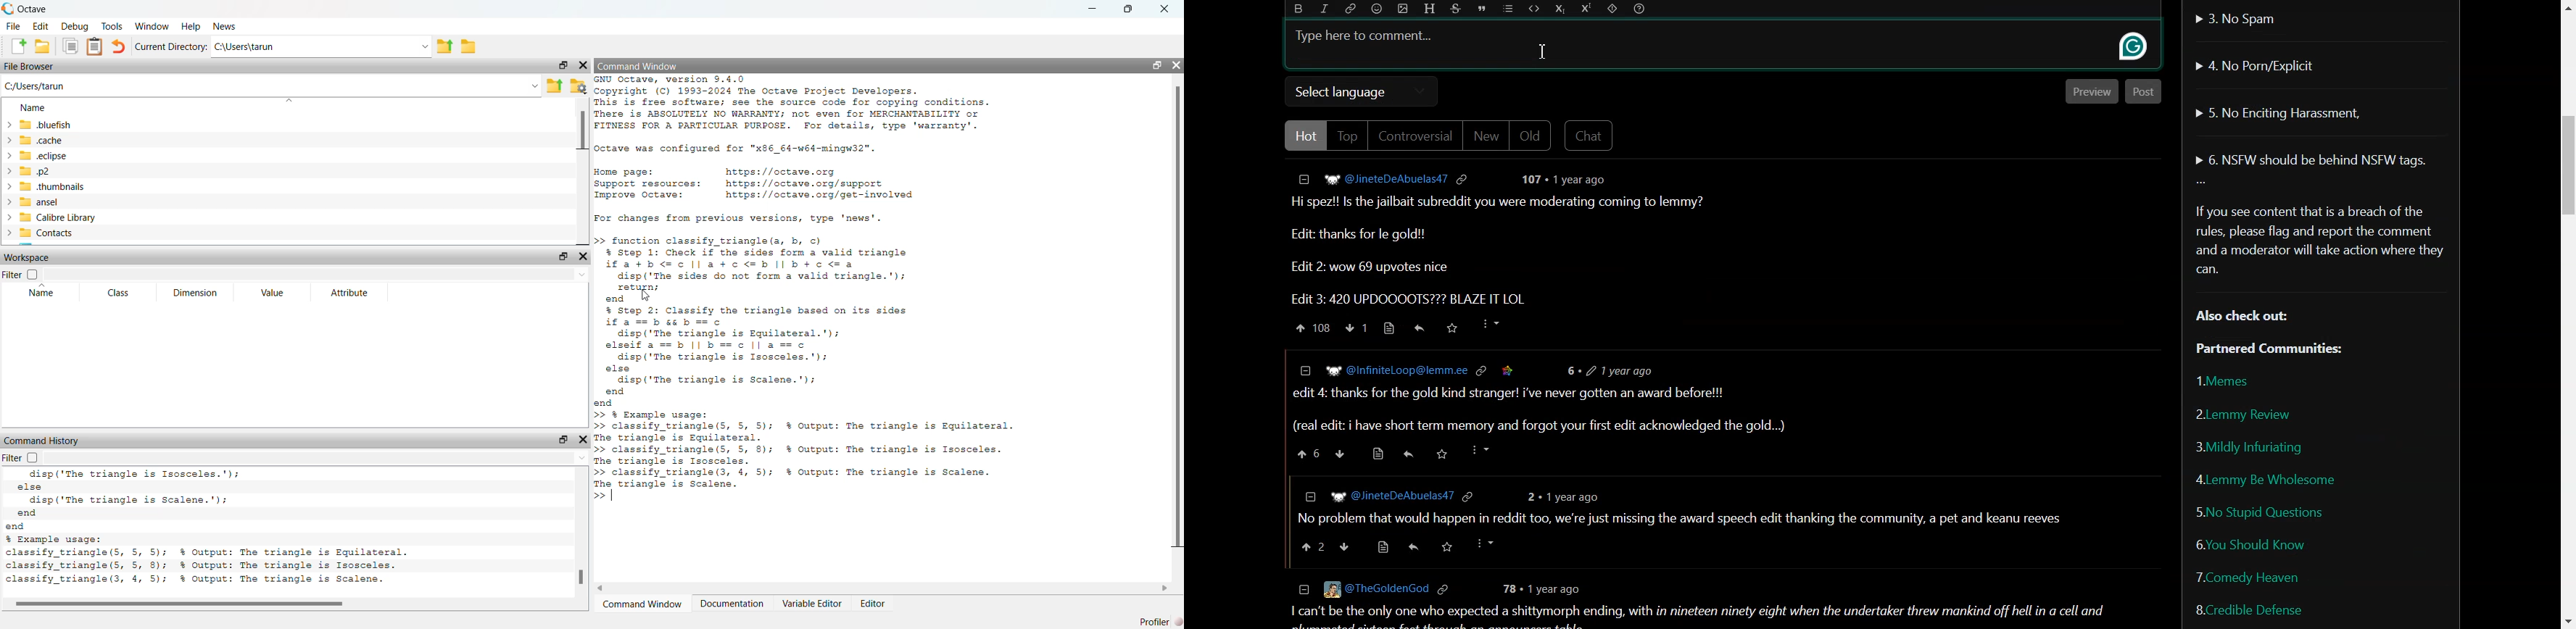 The image size is (2576, 644). Describe the element at coordinates (444, 46) in the screenshot. I see `one directory up` at that location.